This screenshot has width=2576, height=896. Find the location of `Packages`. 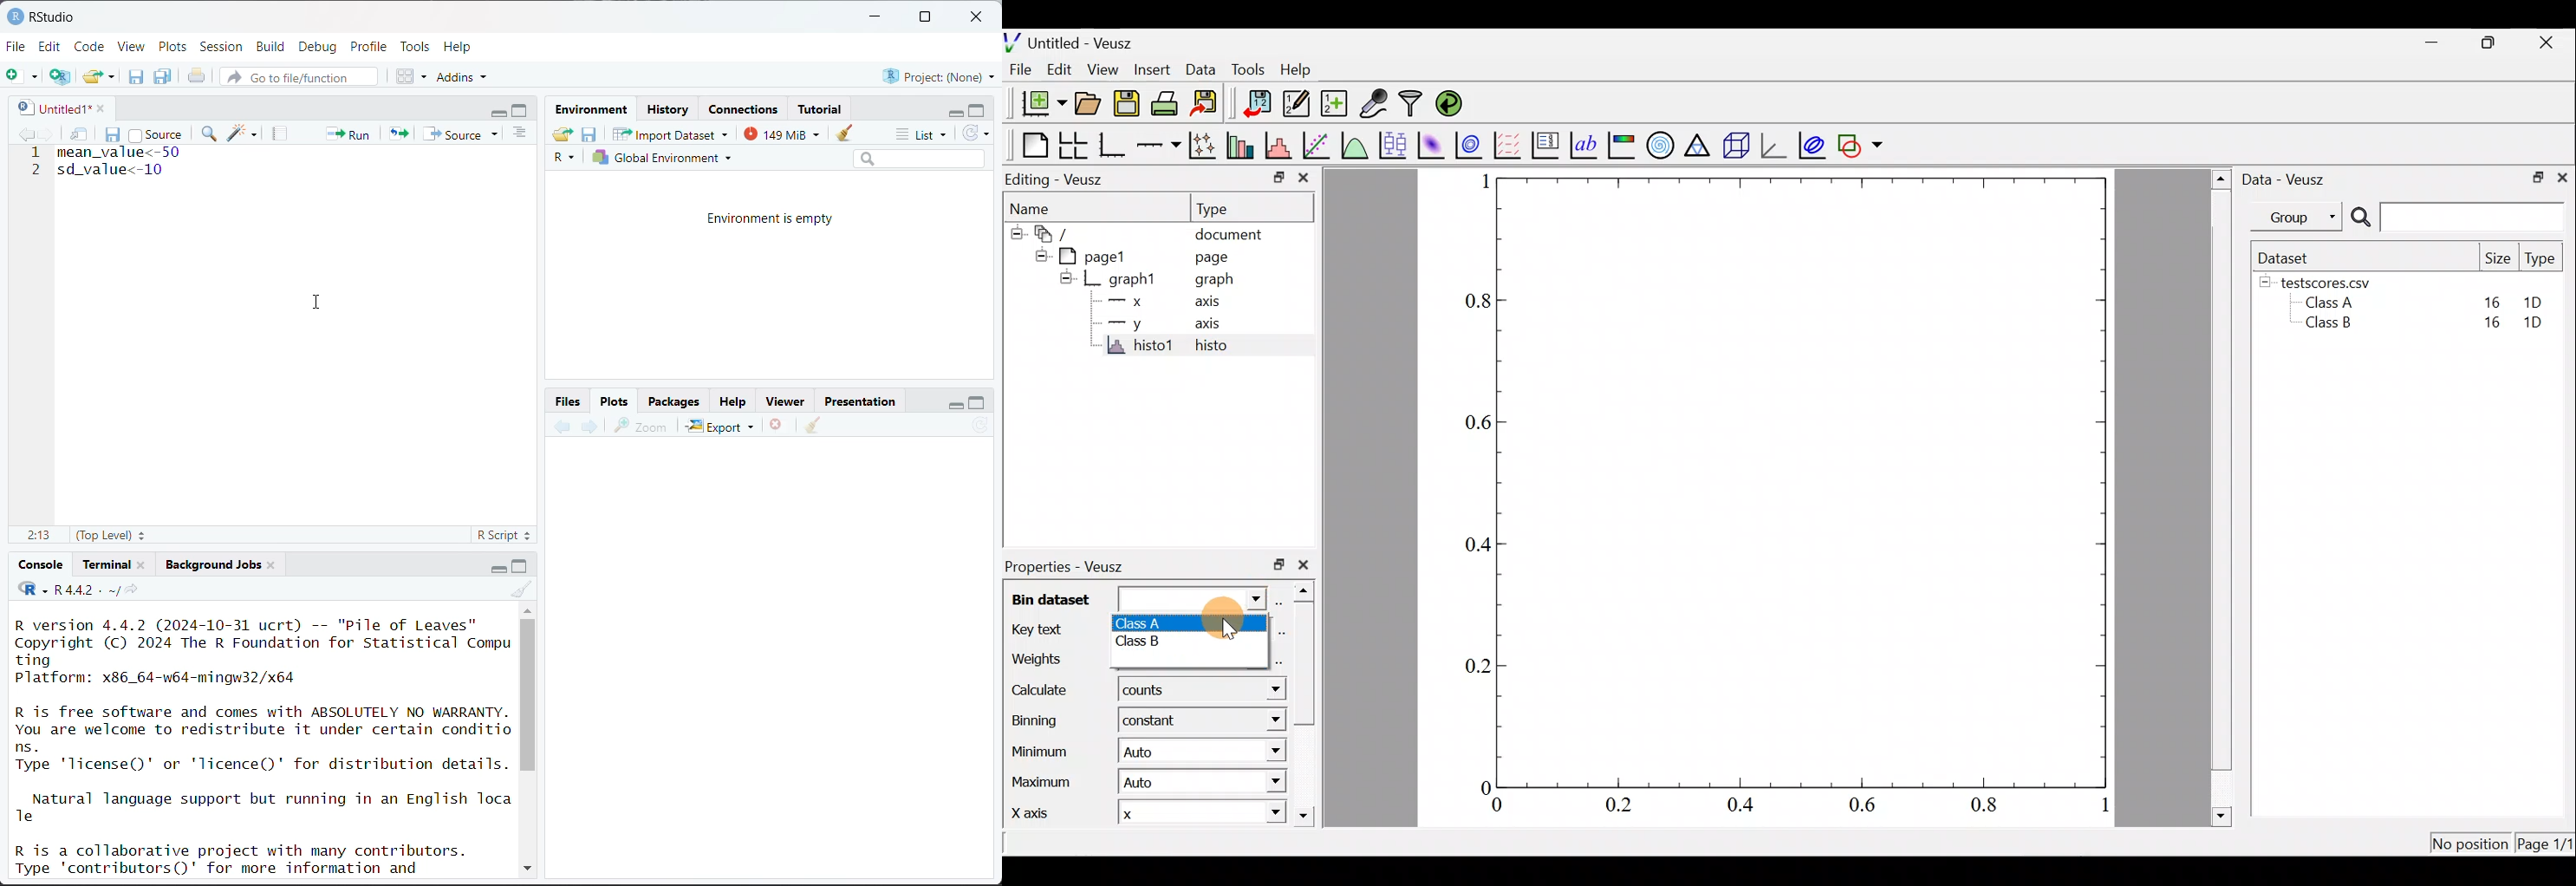

Packages is located at coordinates (673, 401).